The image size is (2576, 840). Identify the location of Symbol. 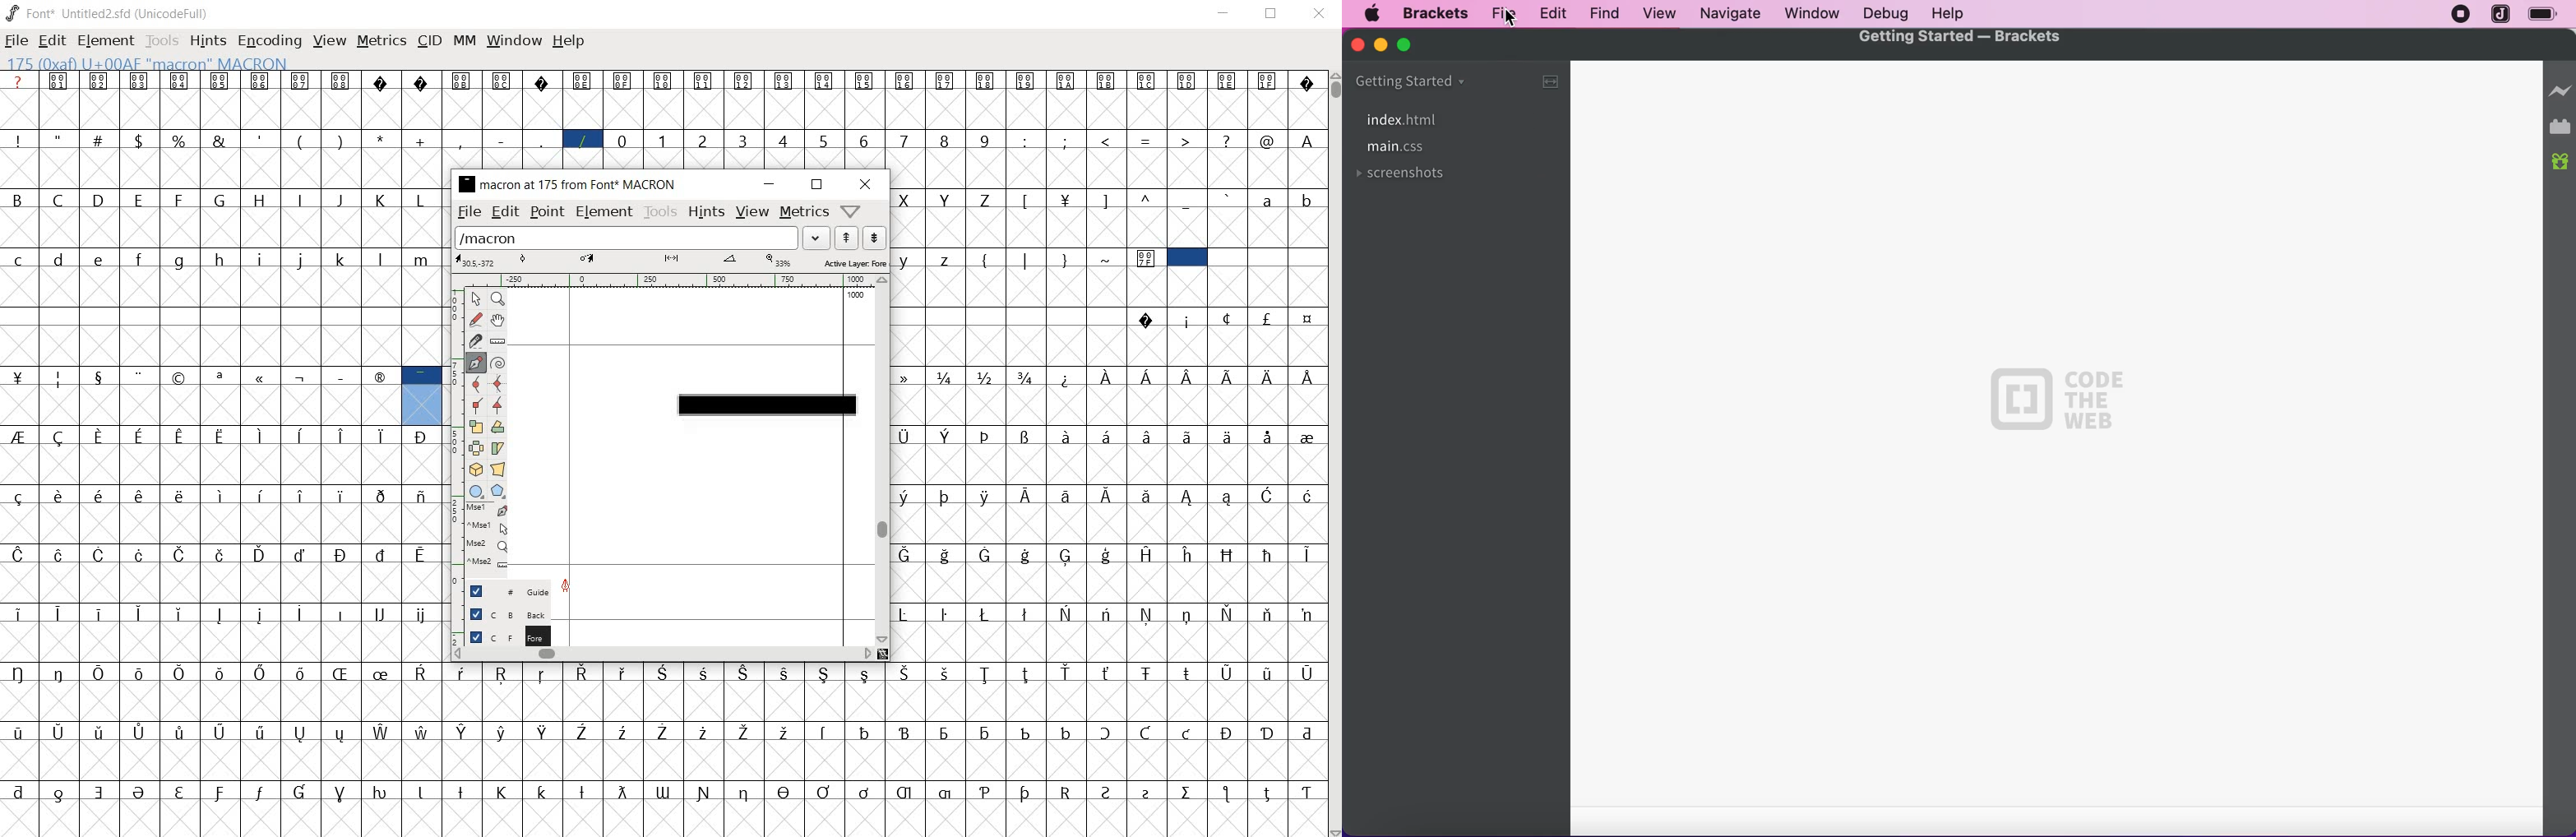
(102, 613).